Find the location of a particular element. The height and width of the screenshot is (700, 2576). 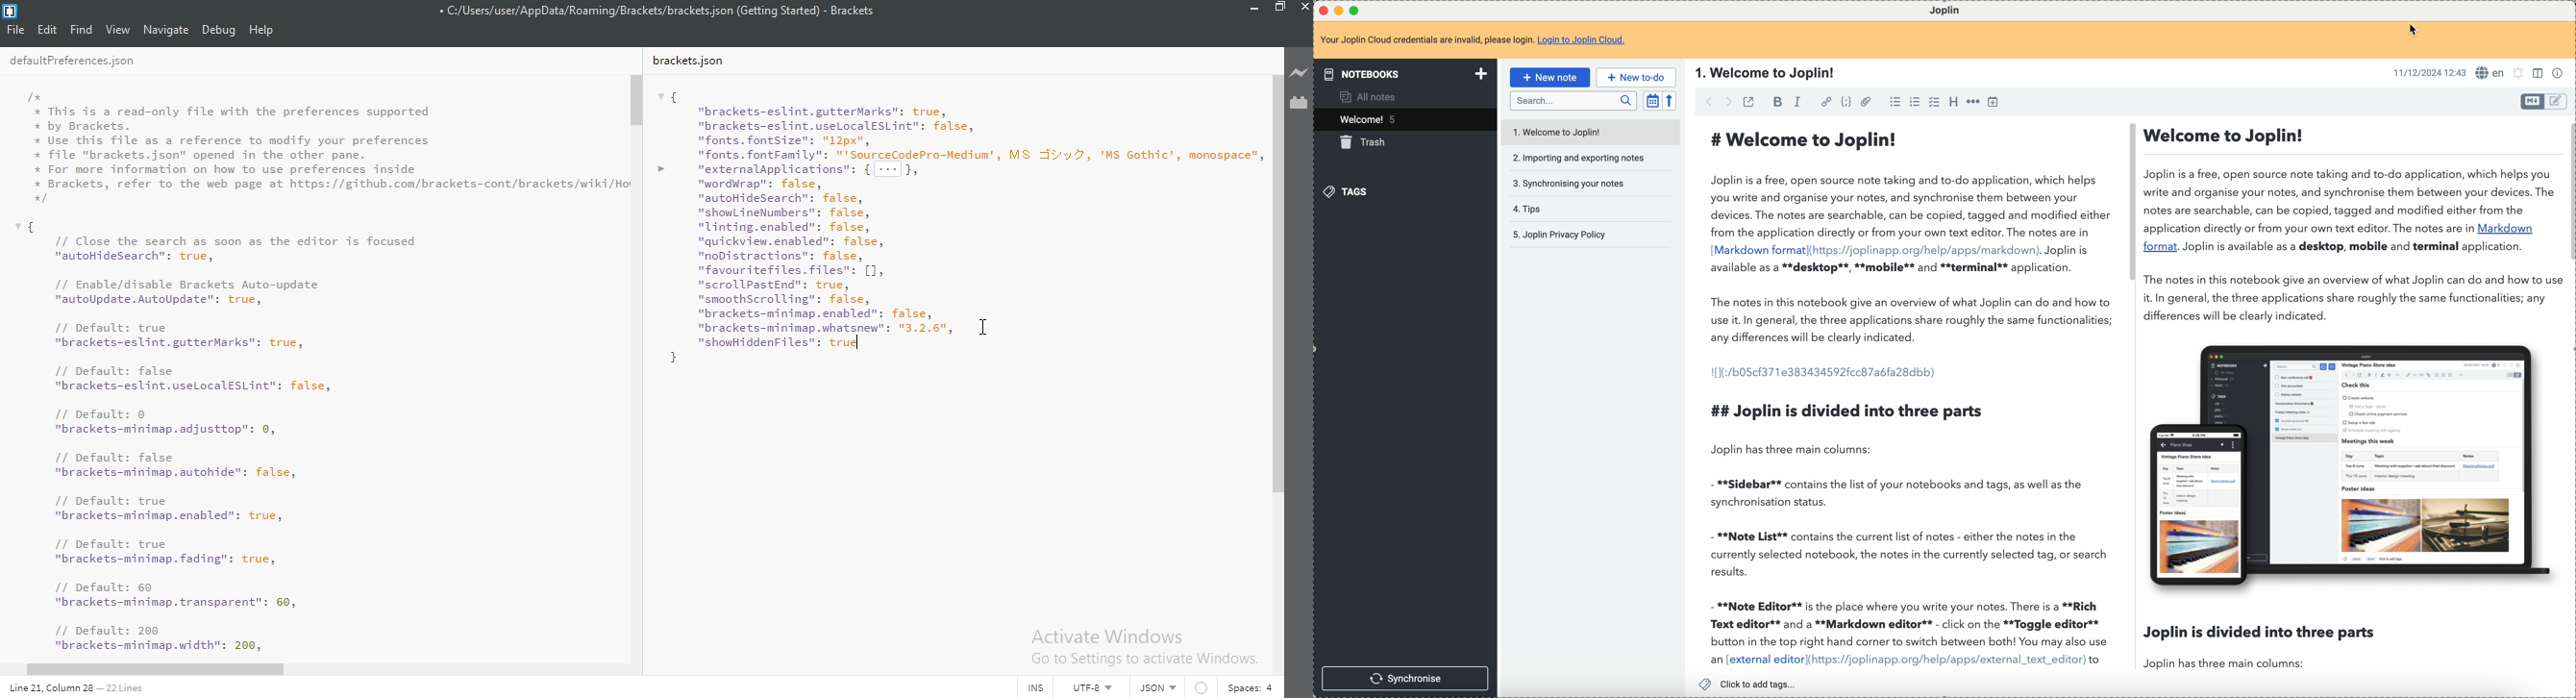

notebooks is located at coordinates (1403, 74).